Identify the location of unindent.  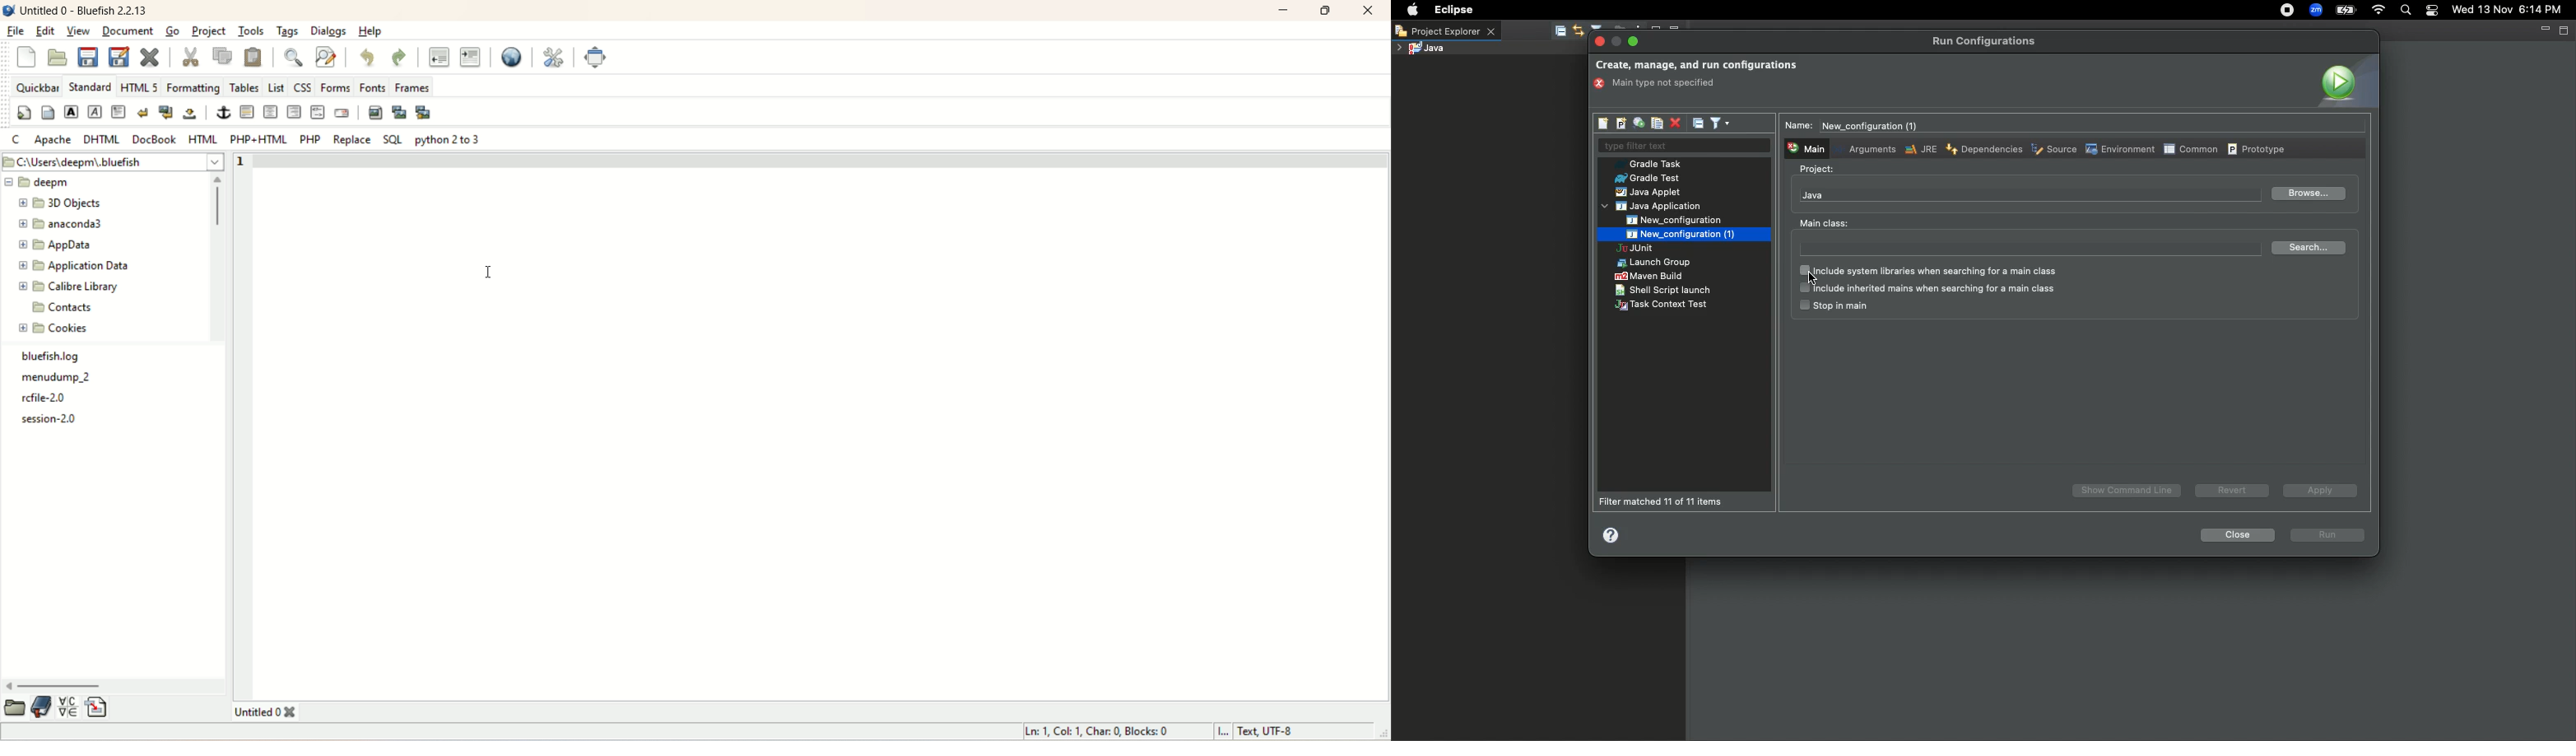
(441, 57).